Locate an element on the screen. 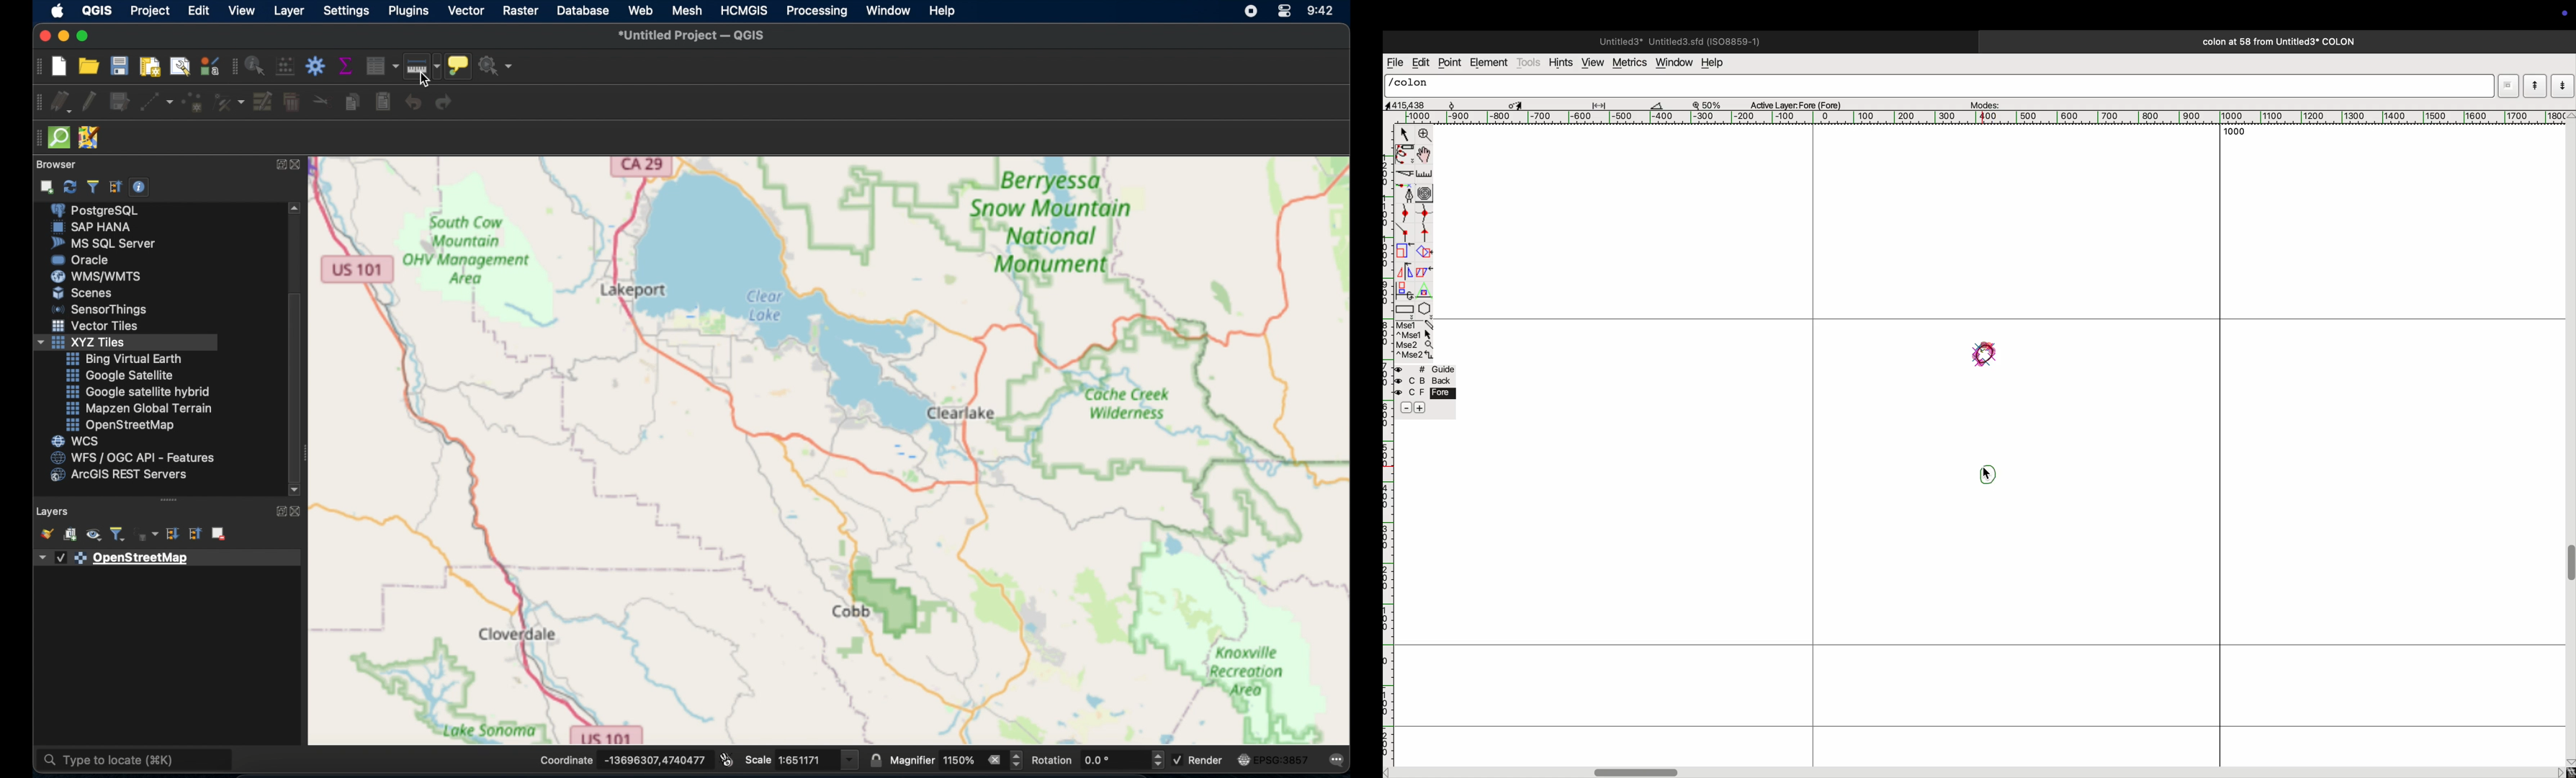 Image resolution: width=2576 pixels, height=784 pixels. type to locate is located at coordinates (136, 761).